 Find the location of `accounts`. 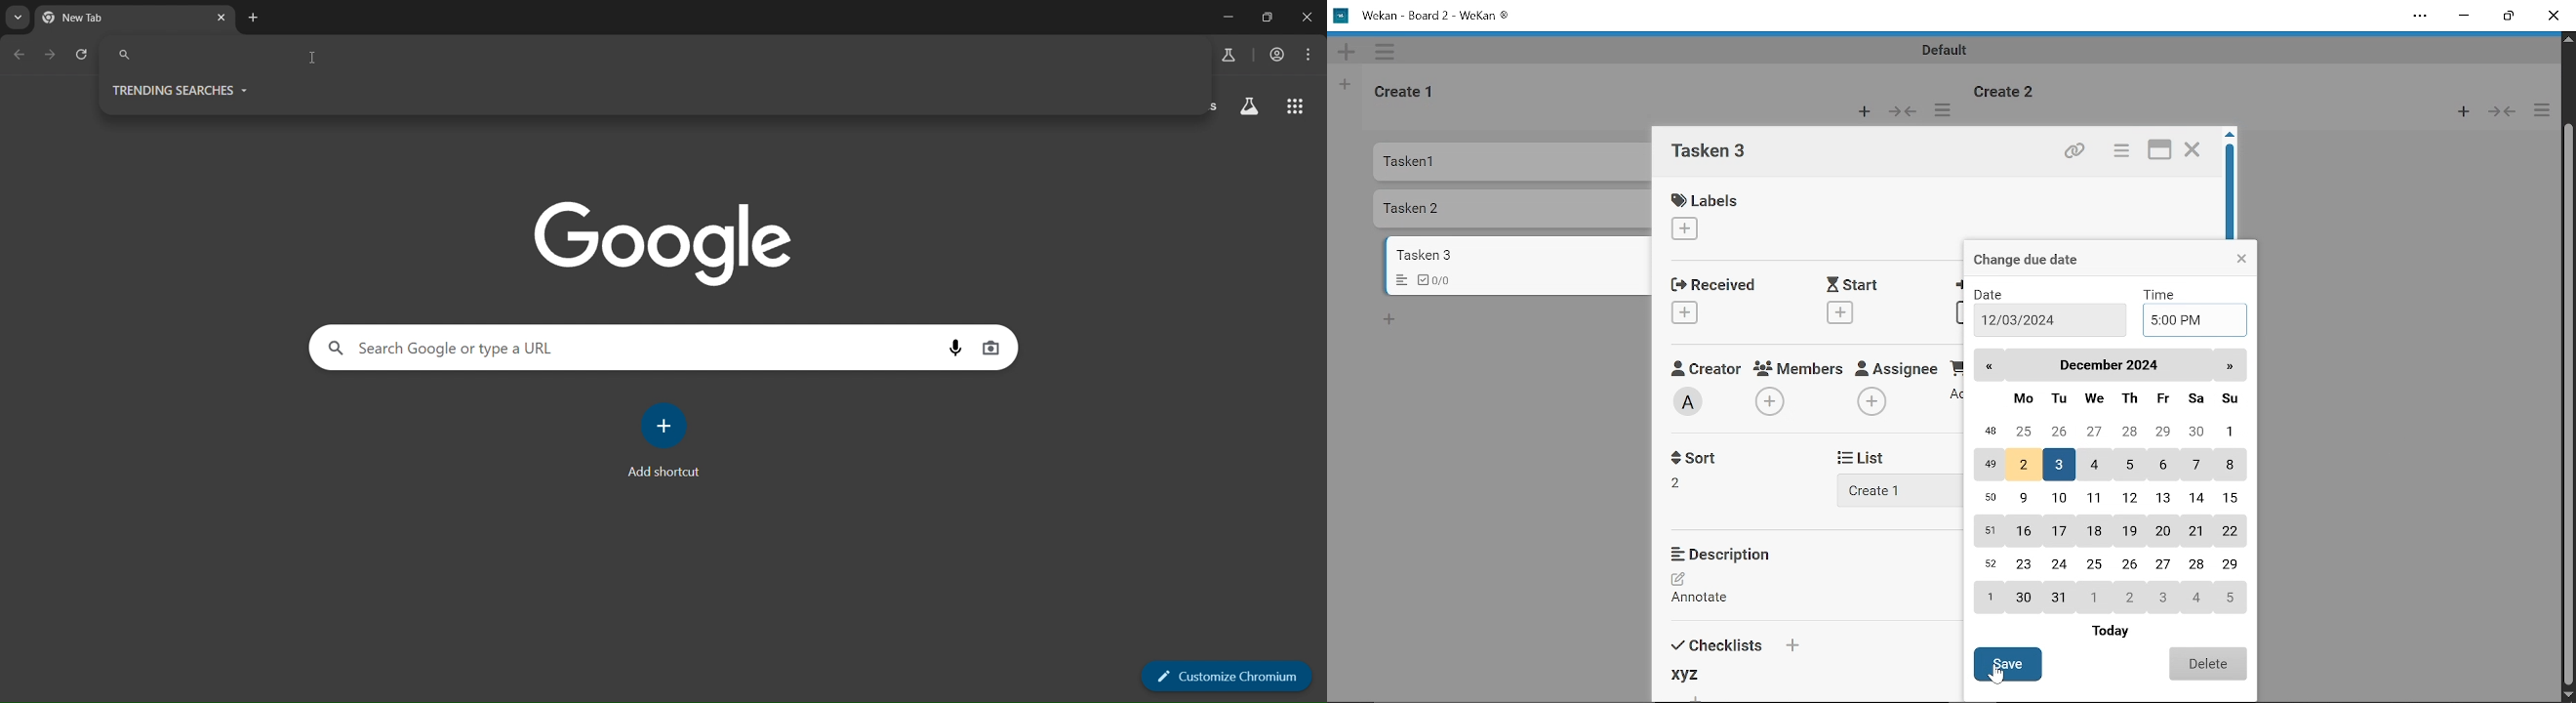

accounts is located at coordinates (1277, 53).